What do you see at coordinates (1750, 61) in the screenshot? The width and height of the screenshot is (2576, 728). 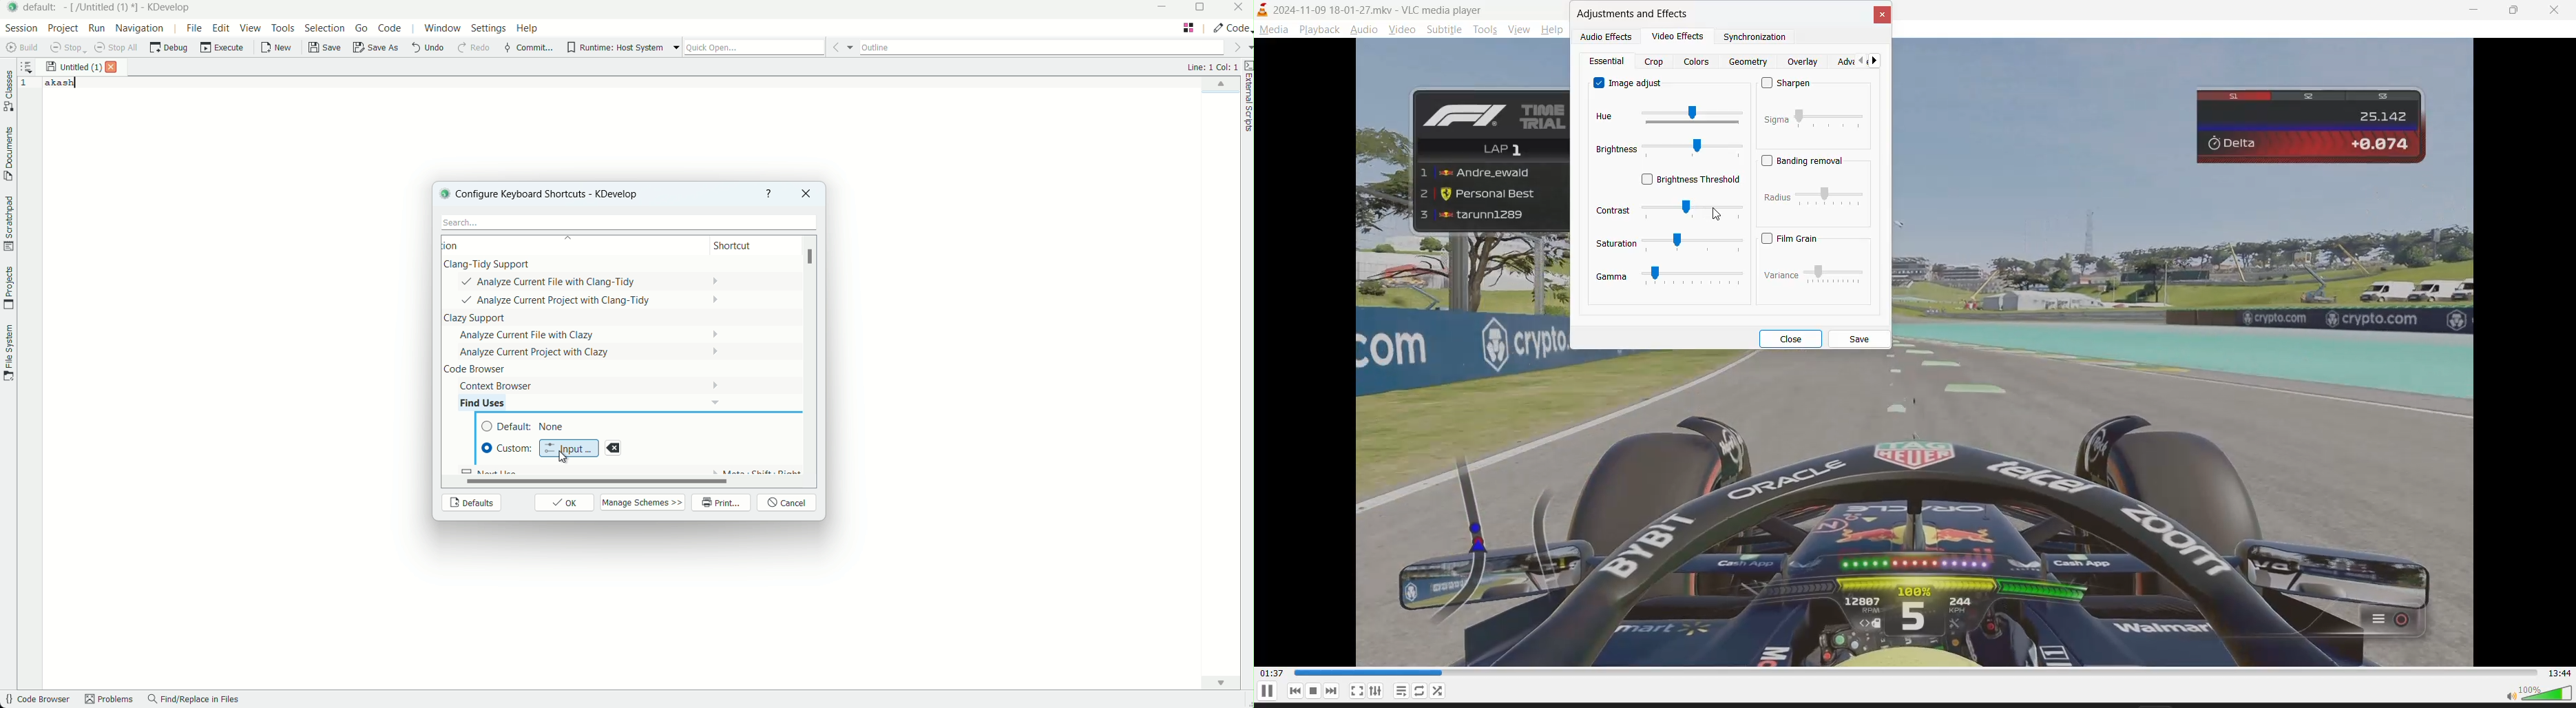 I see `geometry` at bounding box center [1750, 61].